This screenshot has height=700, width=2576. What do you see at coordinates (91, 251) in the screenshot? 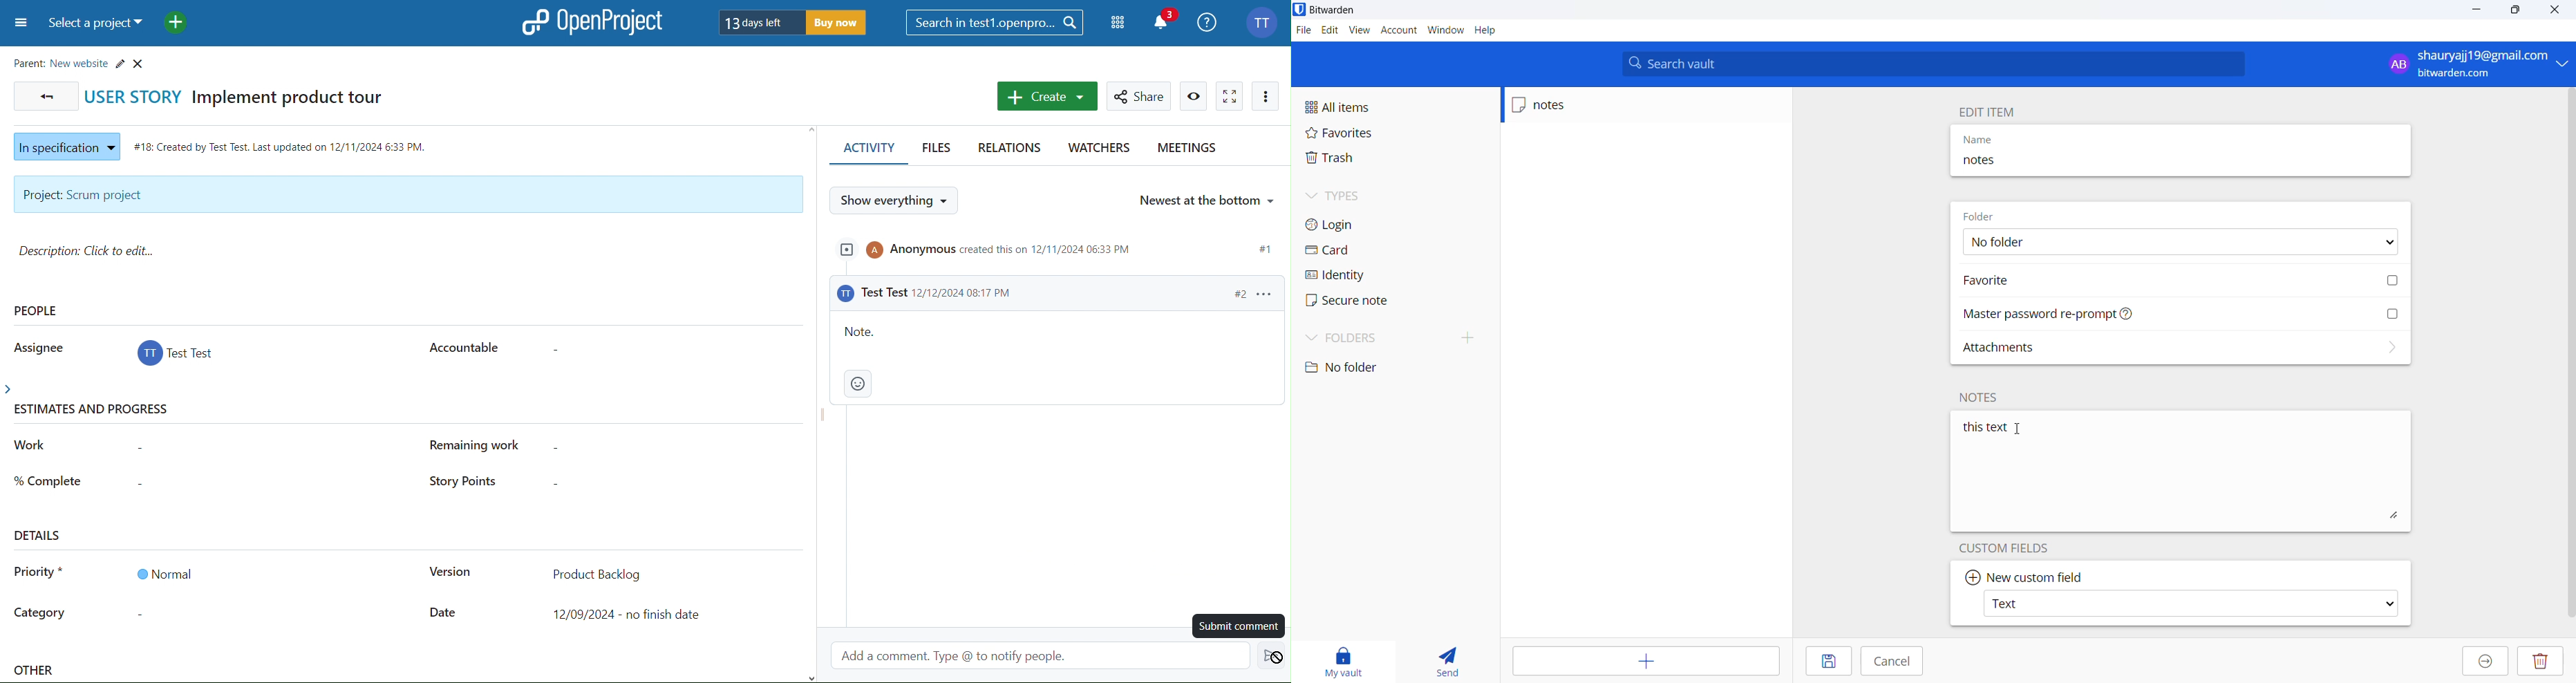
I see `Description` at bounding box center [91, 251].